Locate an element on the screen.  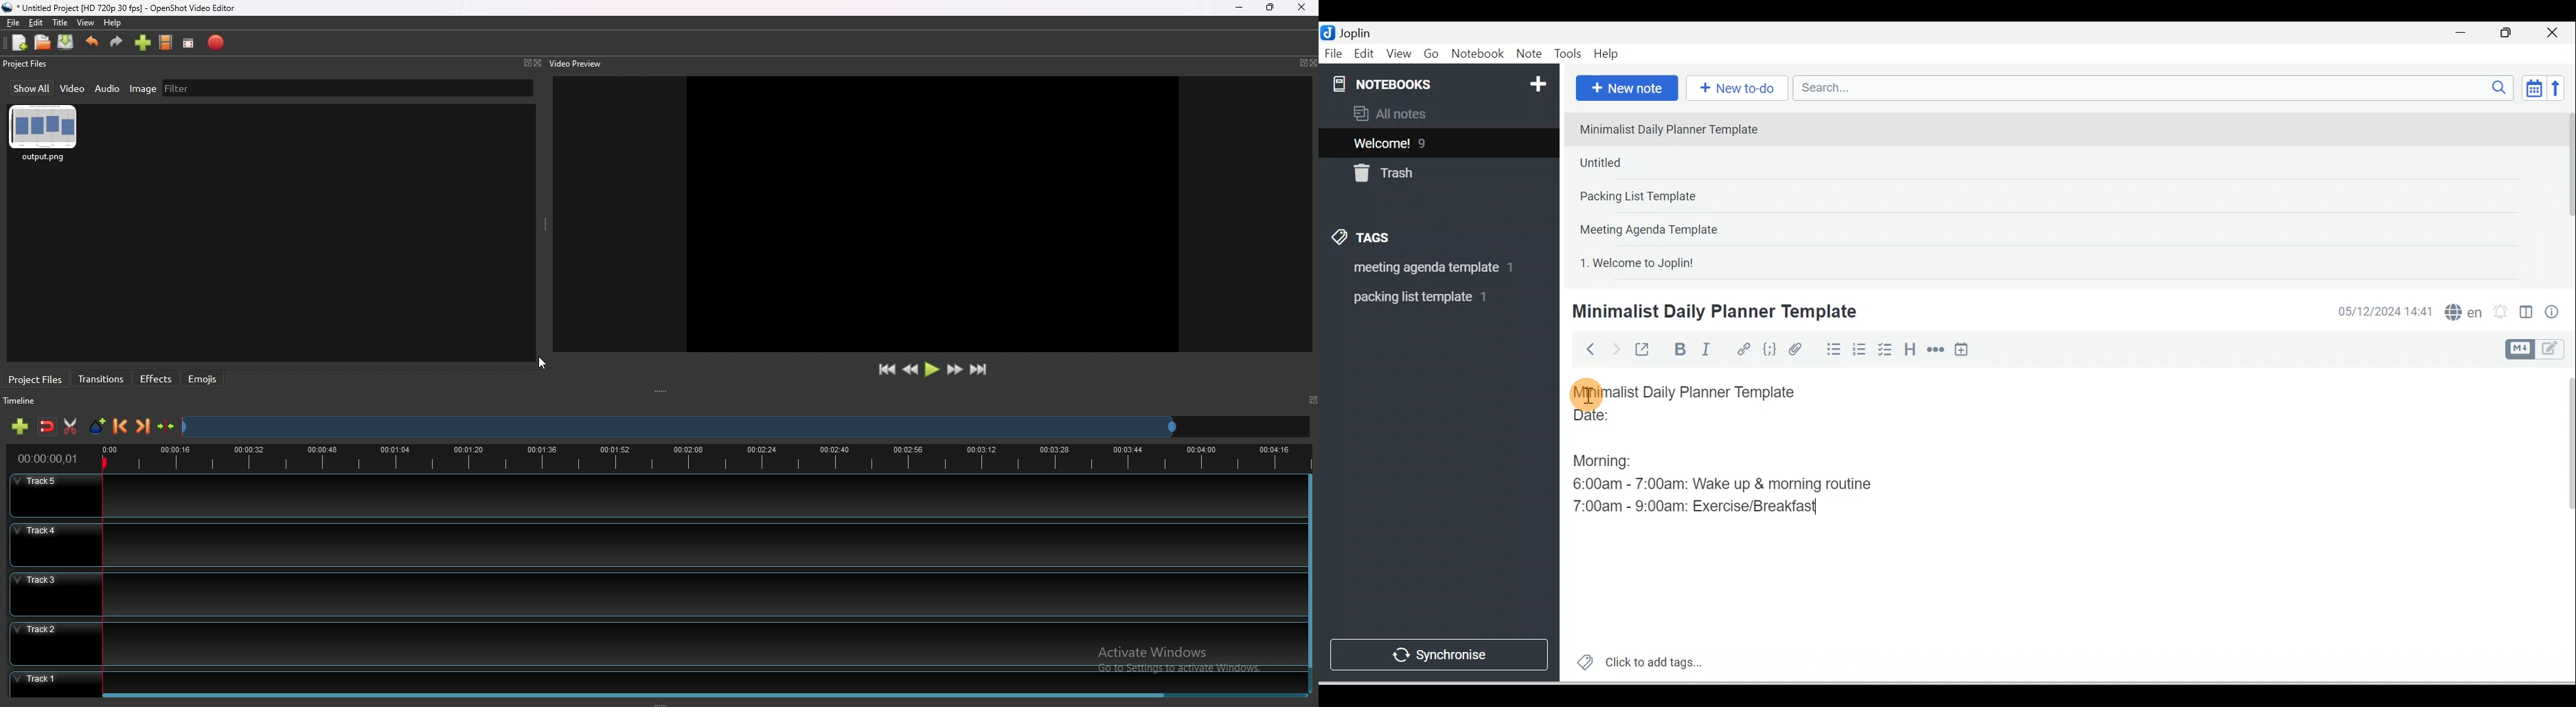
Hyperlink is located at coordinates (1742, 350).